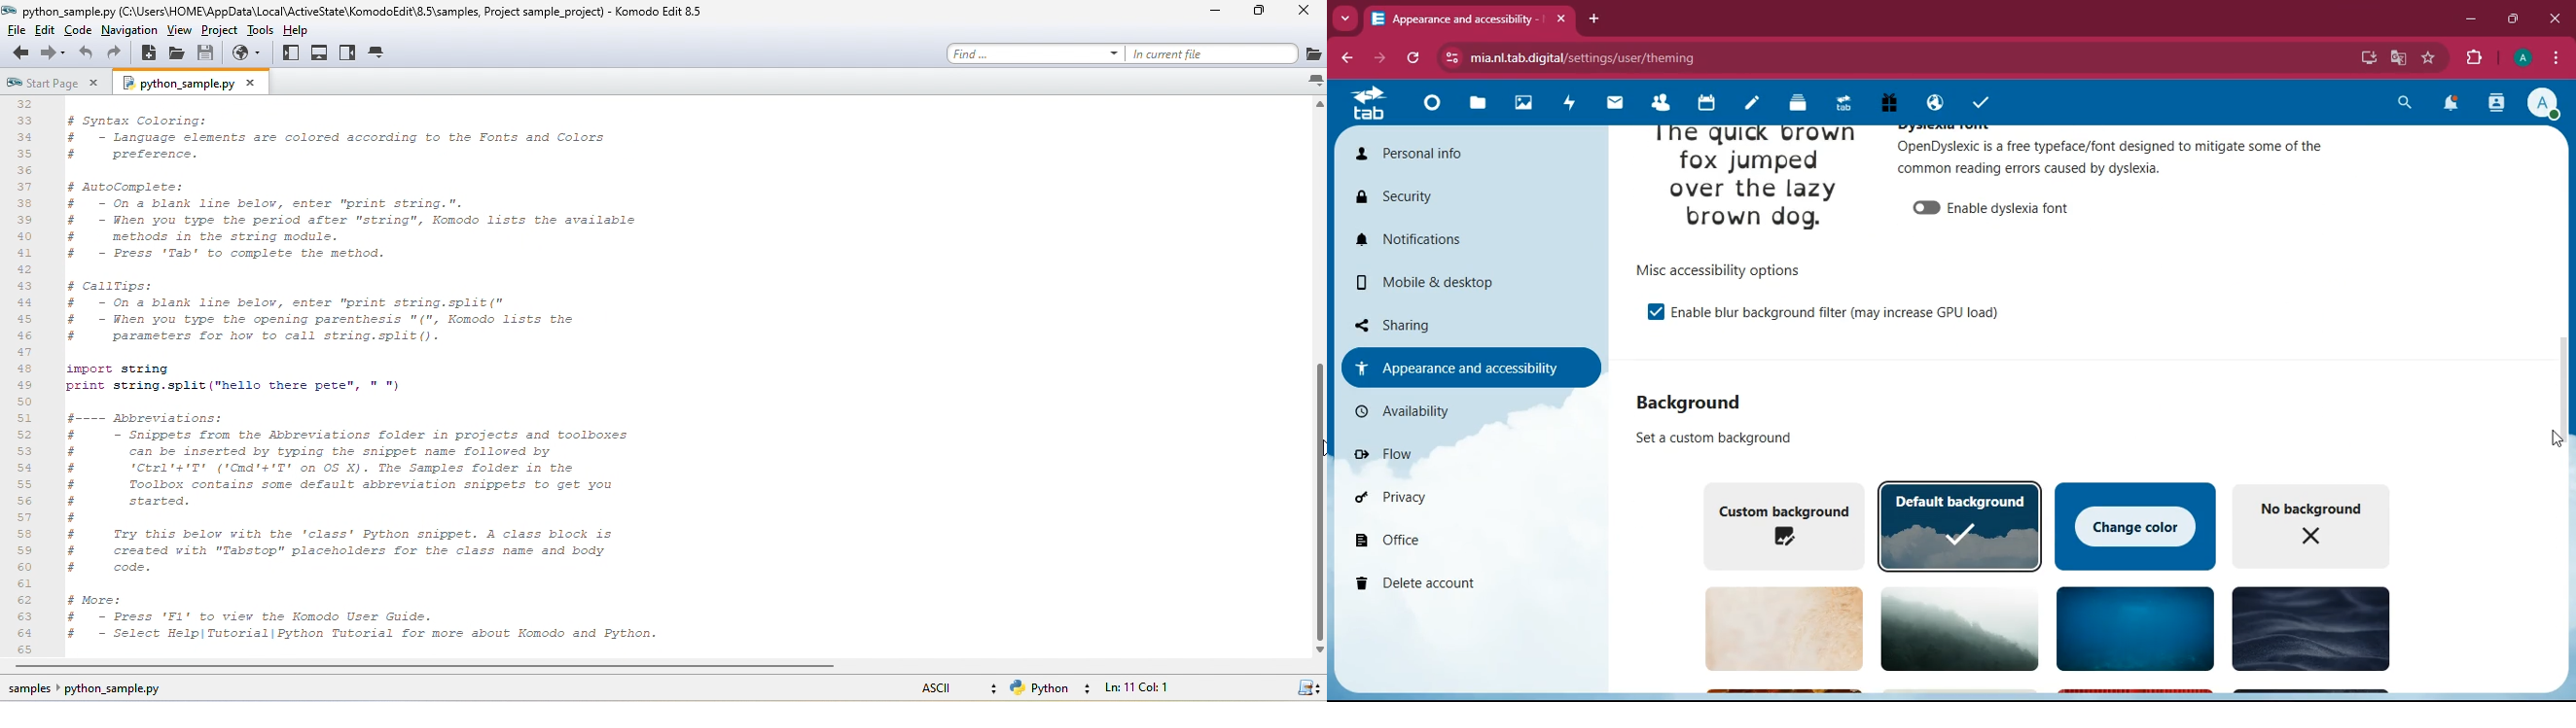  What do you see at coordinates (2475, 58) in the screenshot?
I see `extensions` at bounding box center [2475, 58].